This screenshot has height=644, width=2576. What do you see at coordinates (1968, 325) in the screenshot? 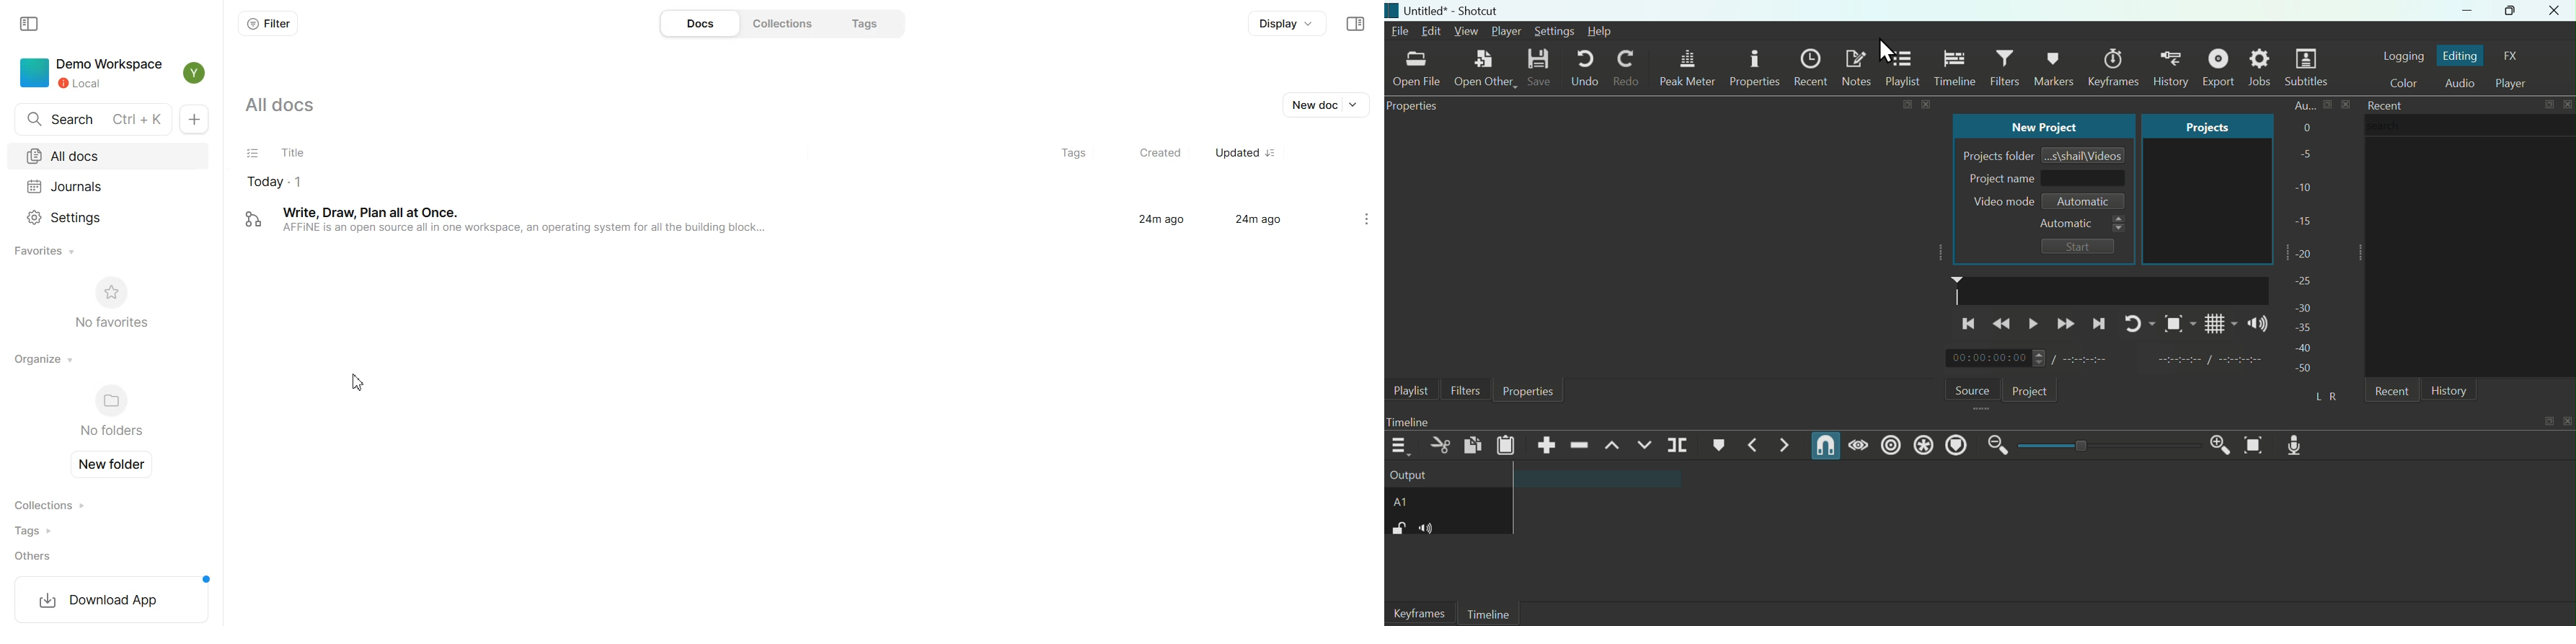
I see `Previous` at bounding box center [1968, 325].